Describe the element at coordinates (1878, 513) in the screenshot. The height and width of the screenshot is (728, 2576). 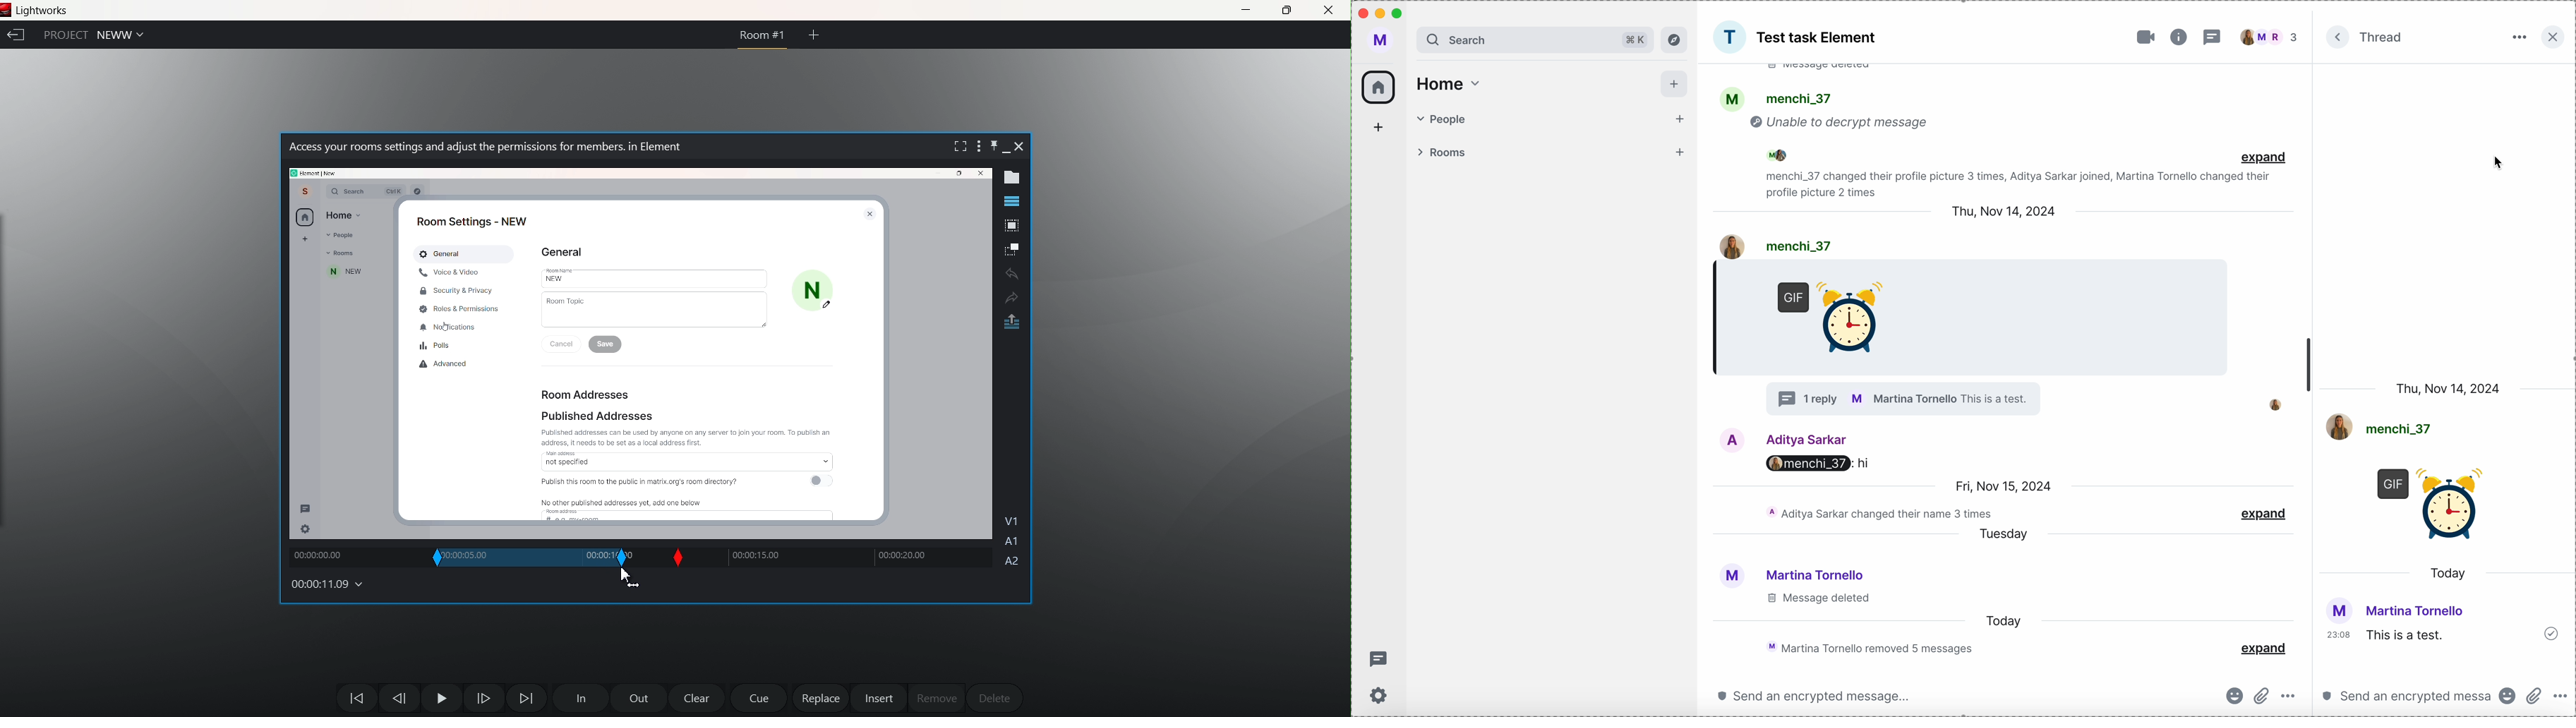
I see `chat activity of the day` at that location.